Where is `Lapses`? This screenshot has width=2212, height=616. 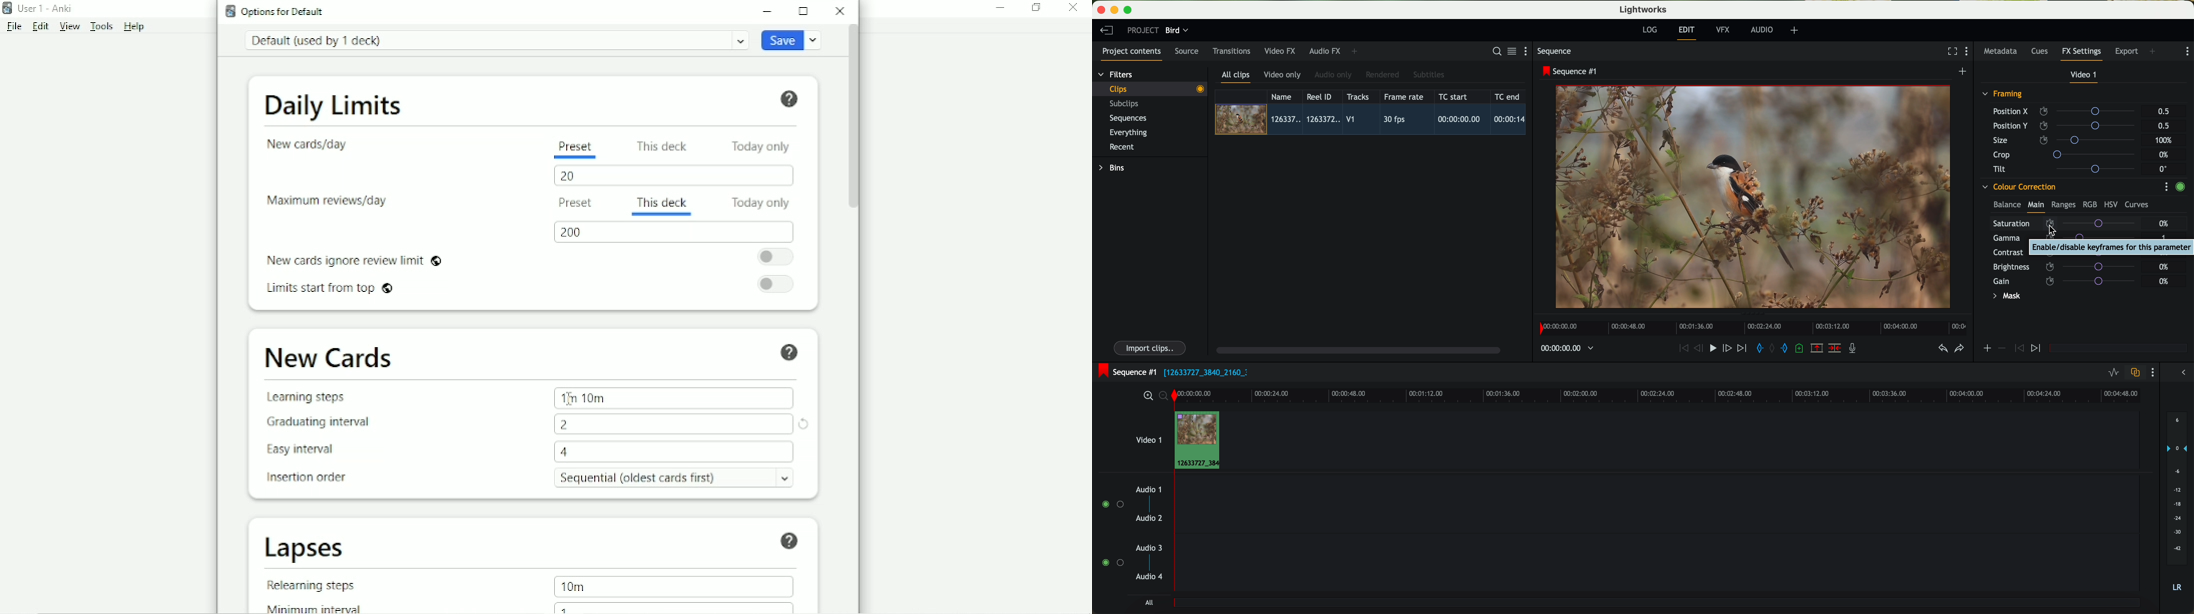 Lapses is located at coordinates (308, 549).